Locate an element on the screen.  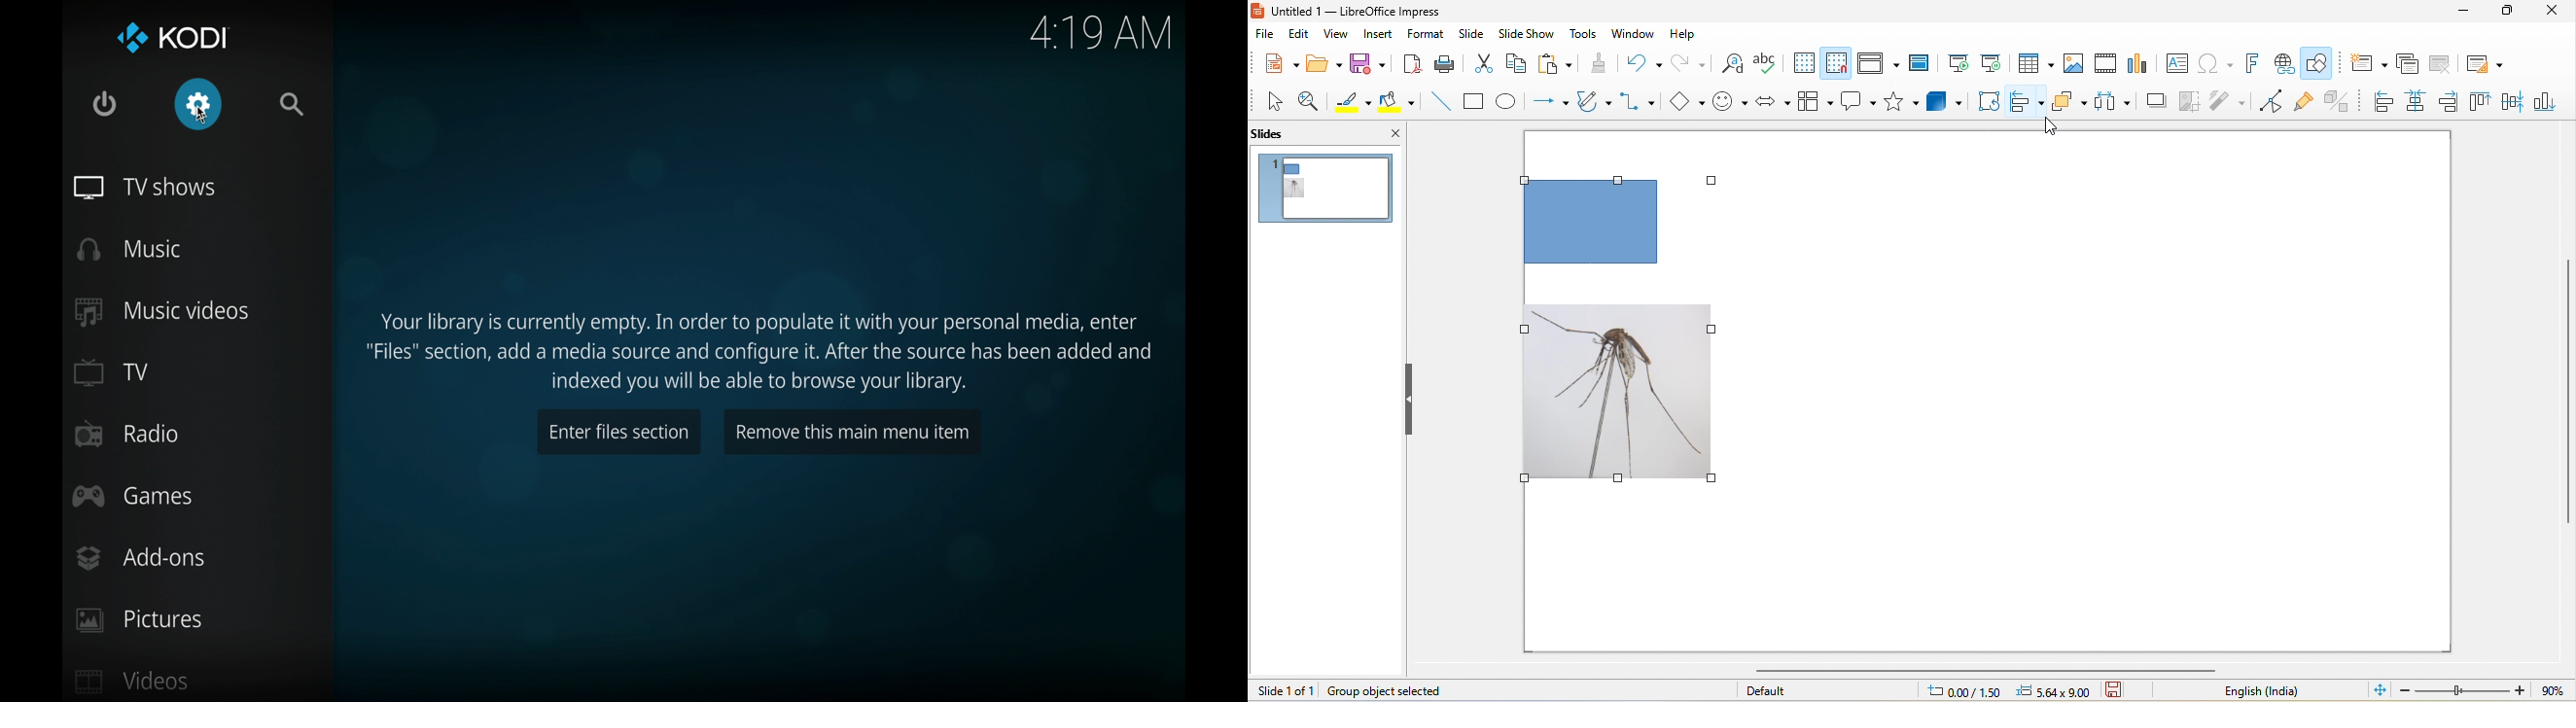
settings is located at coordinates (199, 103).